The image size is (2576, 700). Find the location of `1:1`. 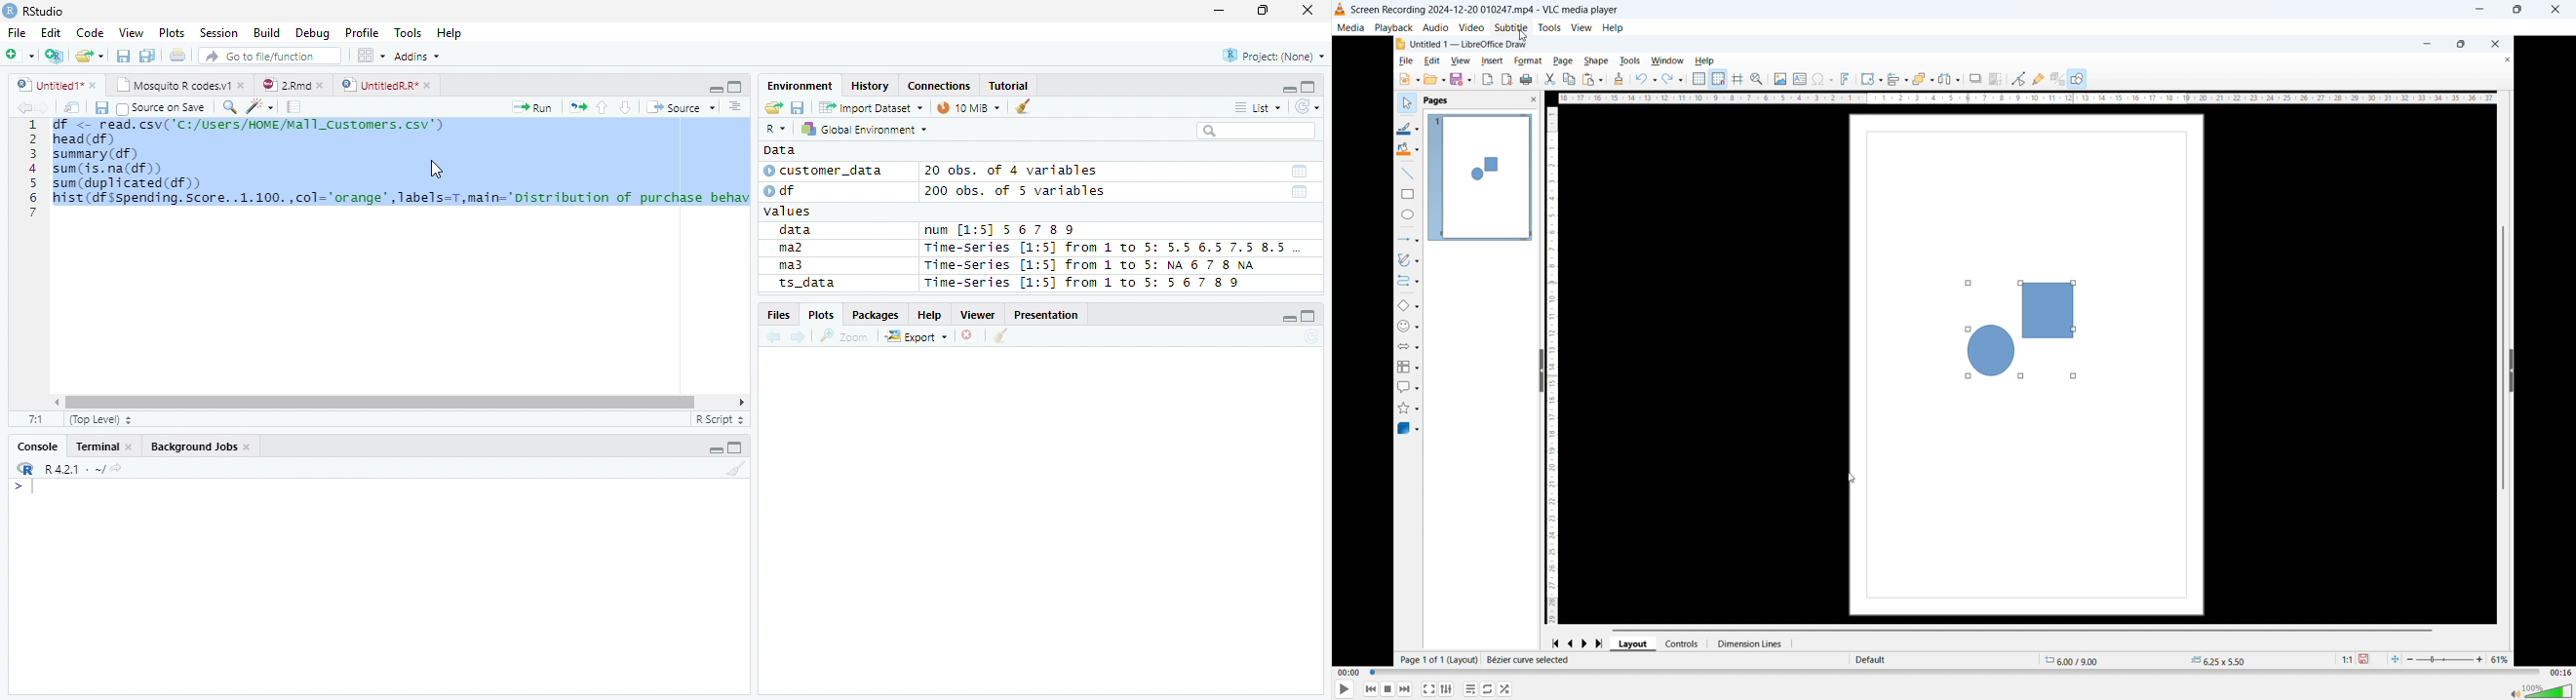

1:1 is located at coordinates (36, 419).